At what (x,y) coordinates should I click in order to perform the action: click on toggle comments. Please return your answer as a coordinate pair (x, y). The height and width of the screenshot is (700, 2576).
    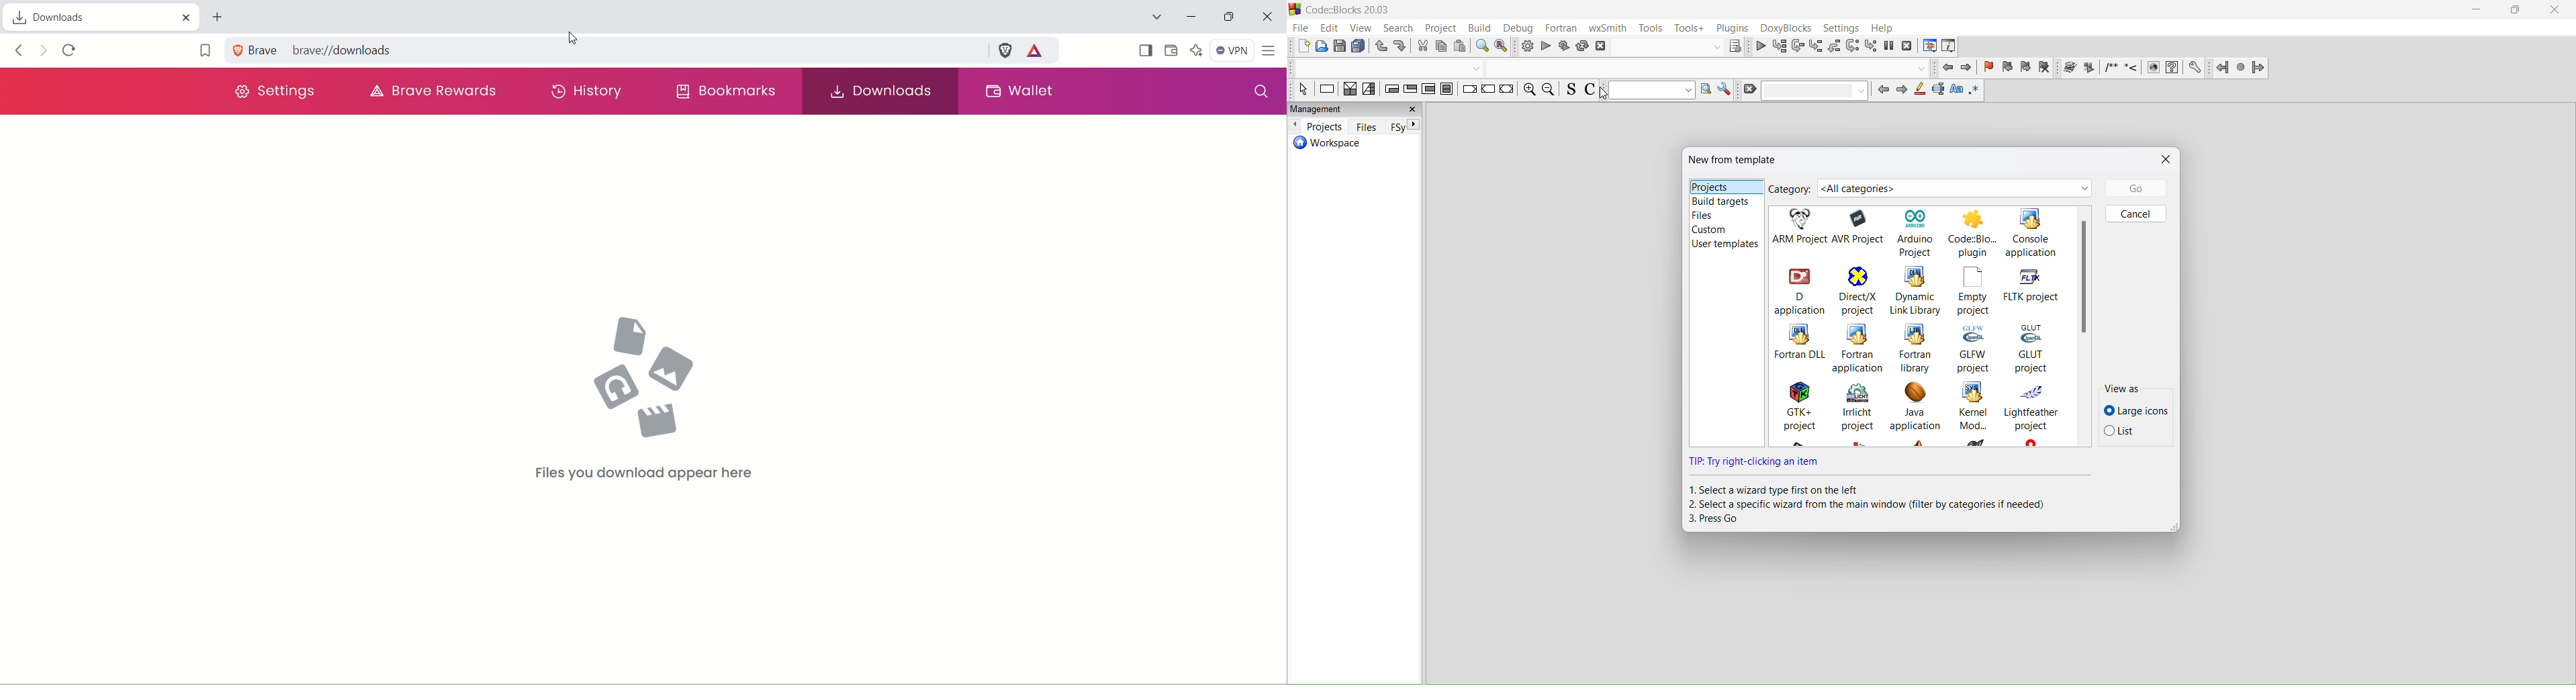
    Looking at the image, I should click on (1594, 91).